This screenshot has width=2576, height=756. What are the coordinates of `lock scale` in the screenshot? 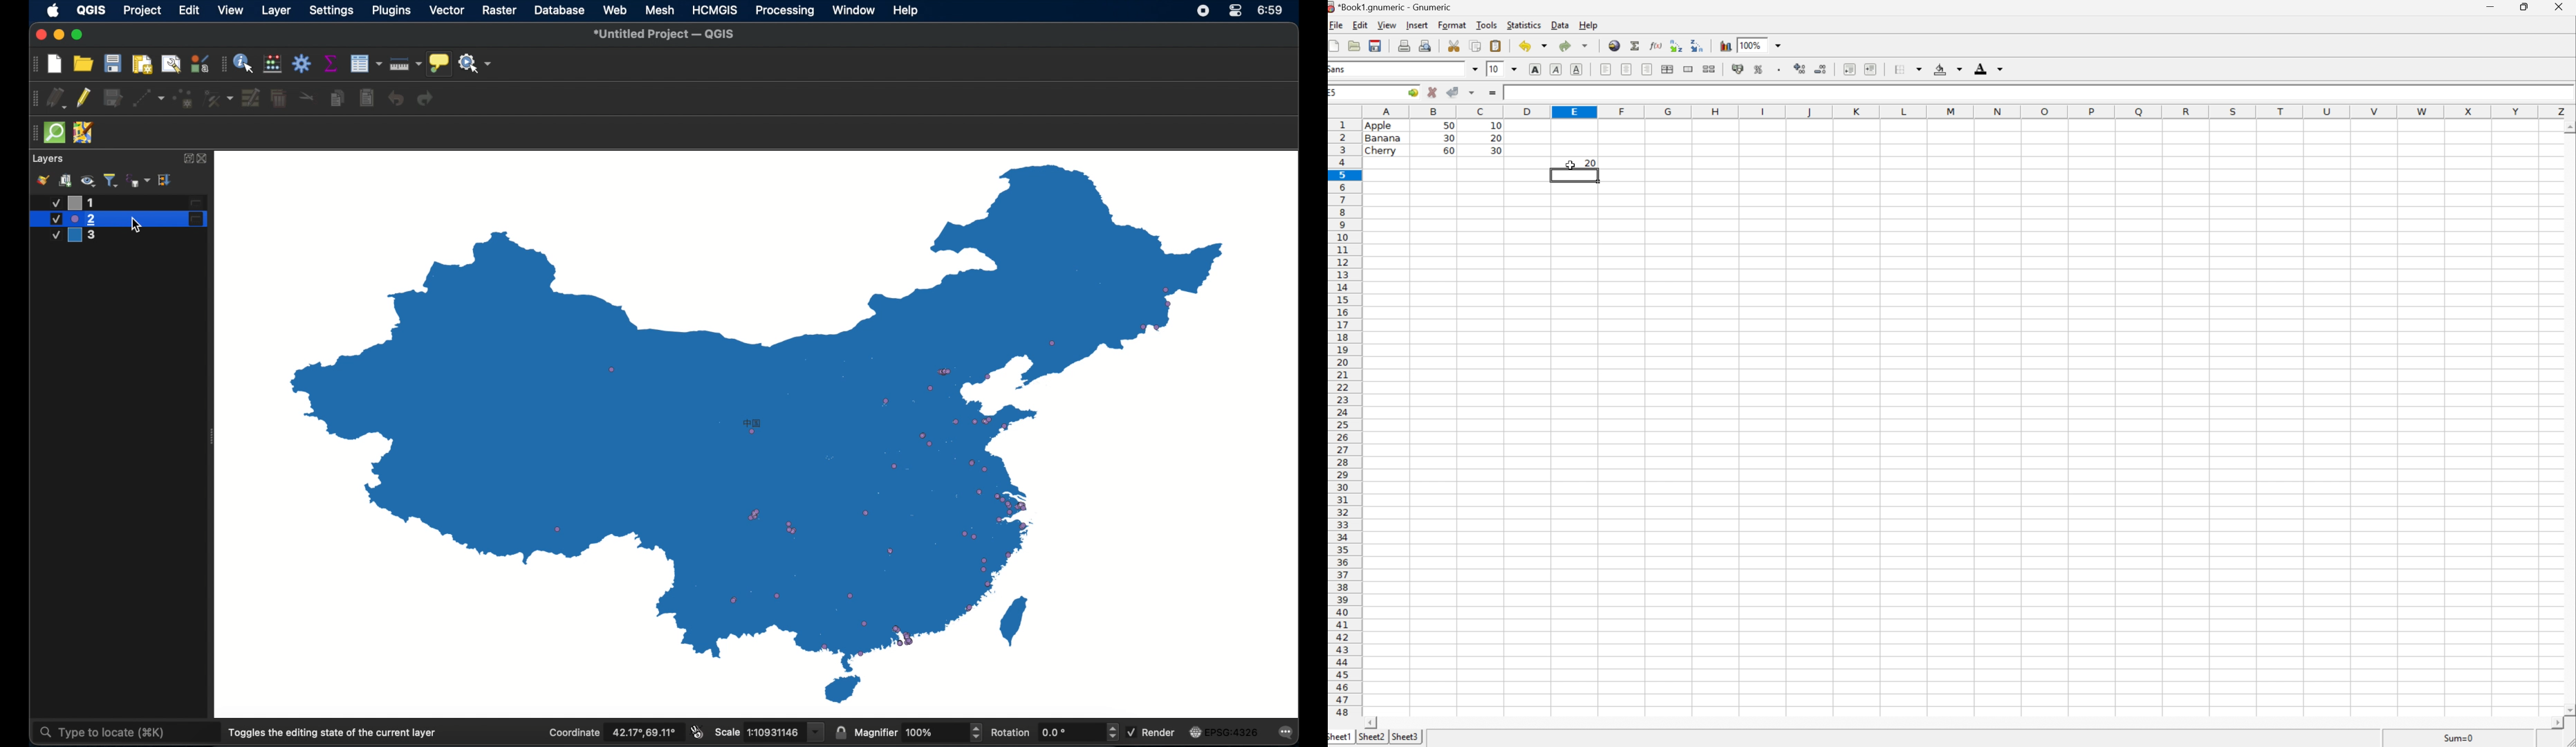 It's located at (840, 732).